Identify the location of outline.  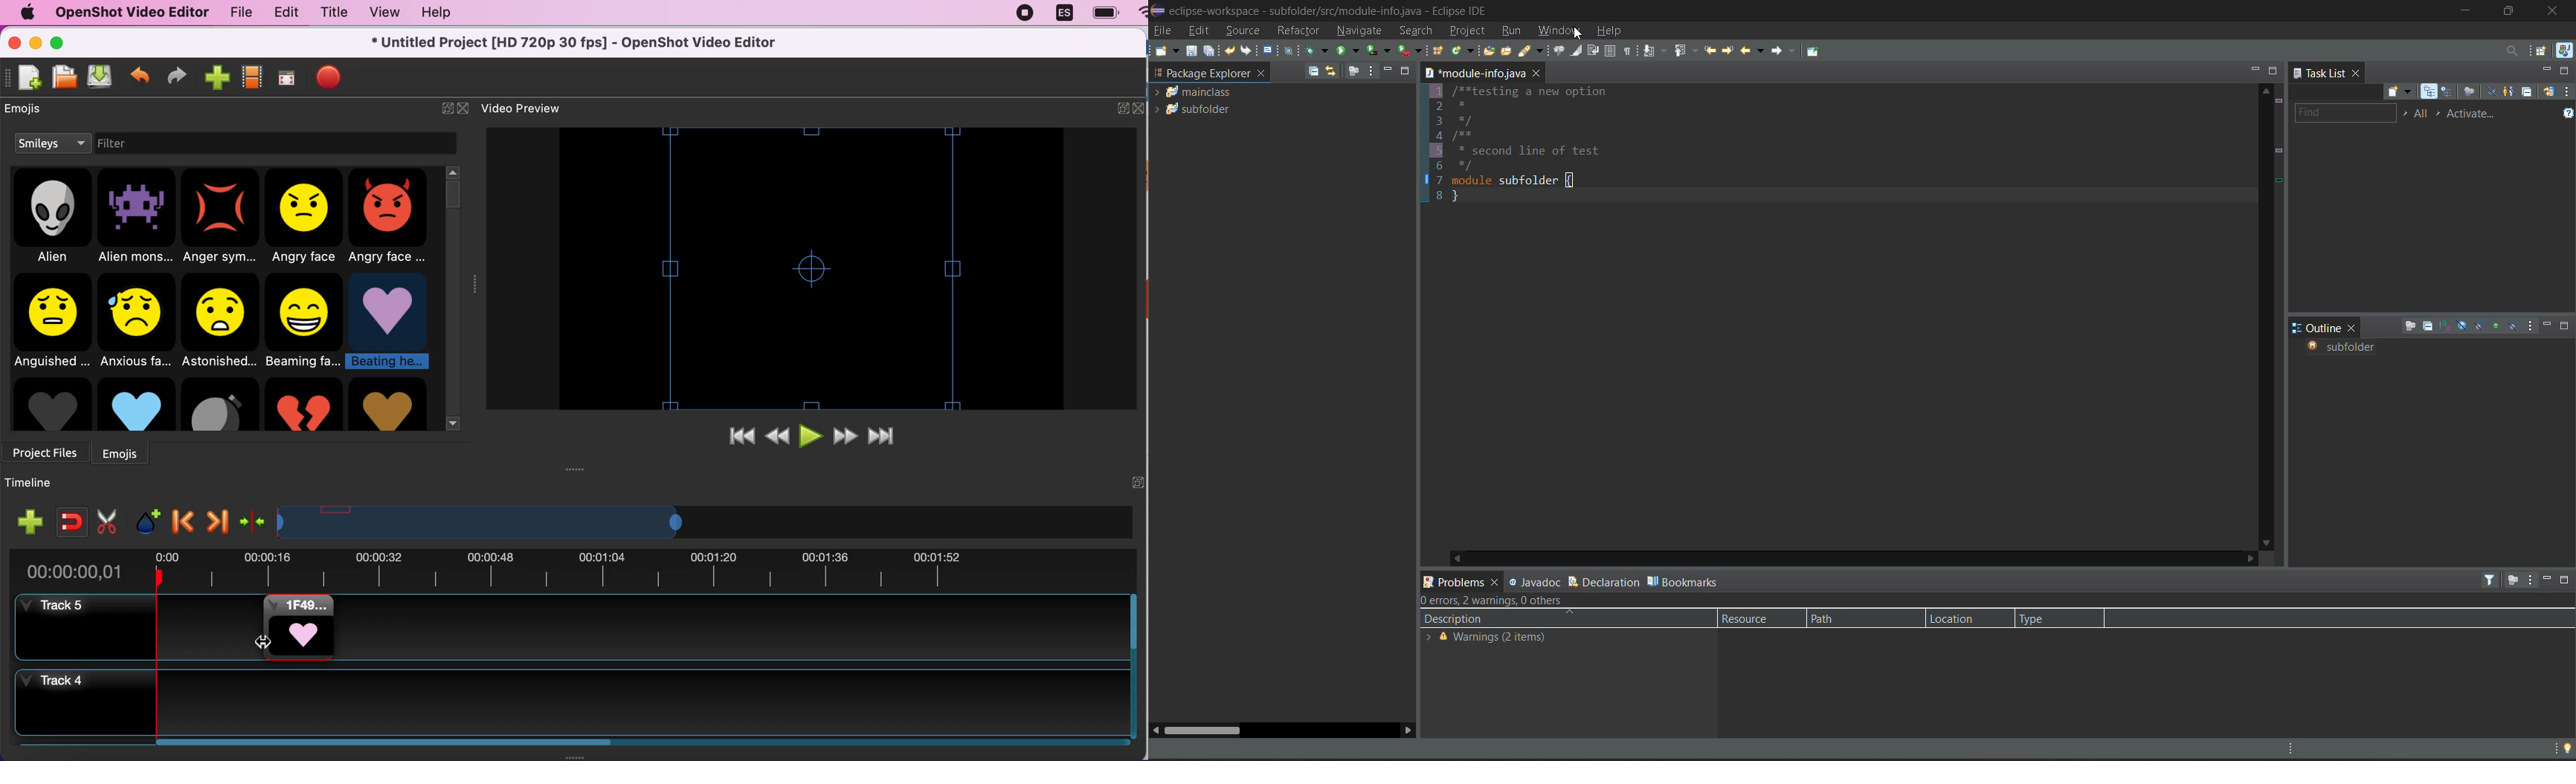
(2317, 328).